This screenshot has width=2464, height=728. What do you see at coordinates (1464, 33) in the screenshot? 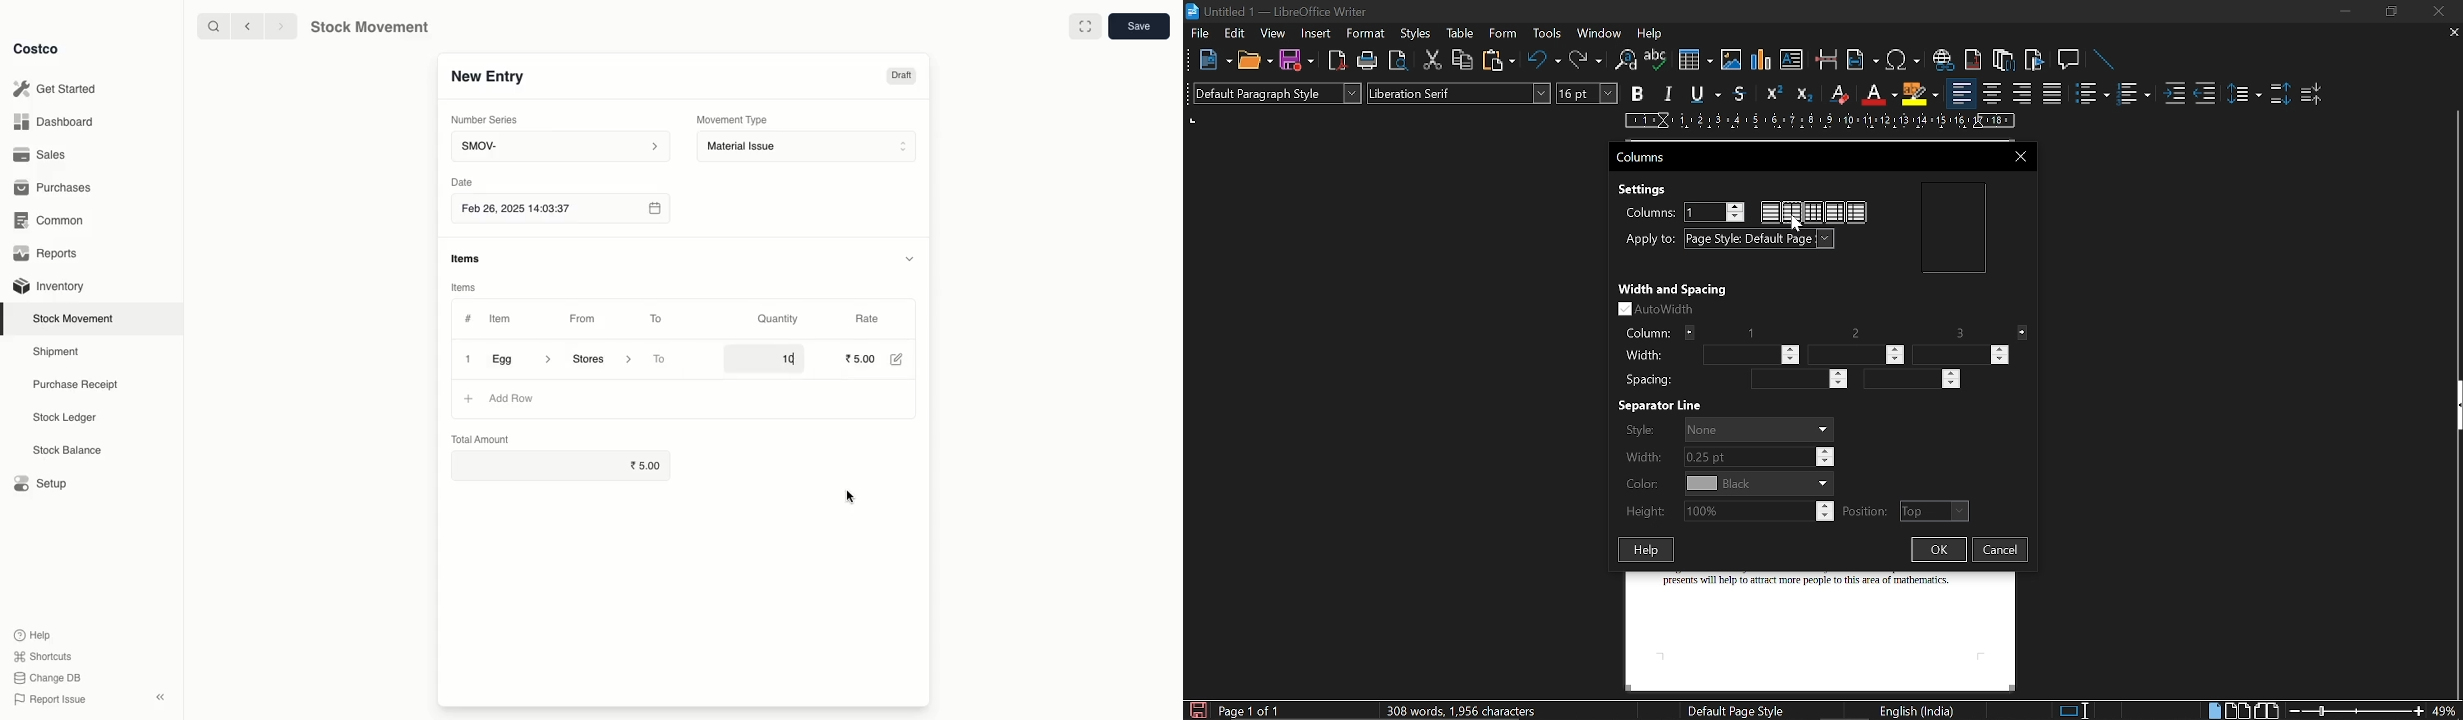
I see `Table` at bounding box center [1464, 33].